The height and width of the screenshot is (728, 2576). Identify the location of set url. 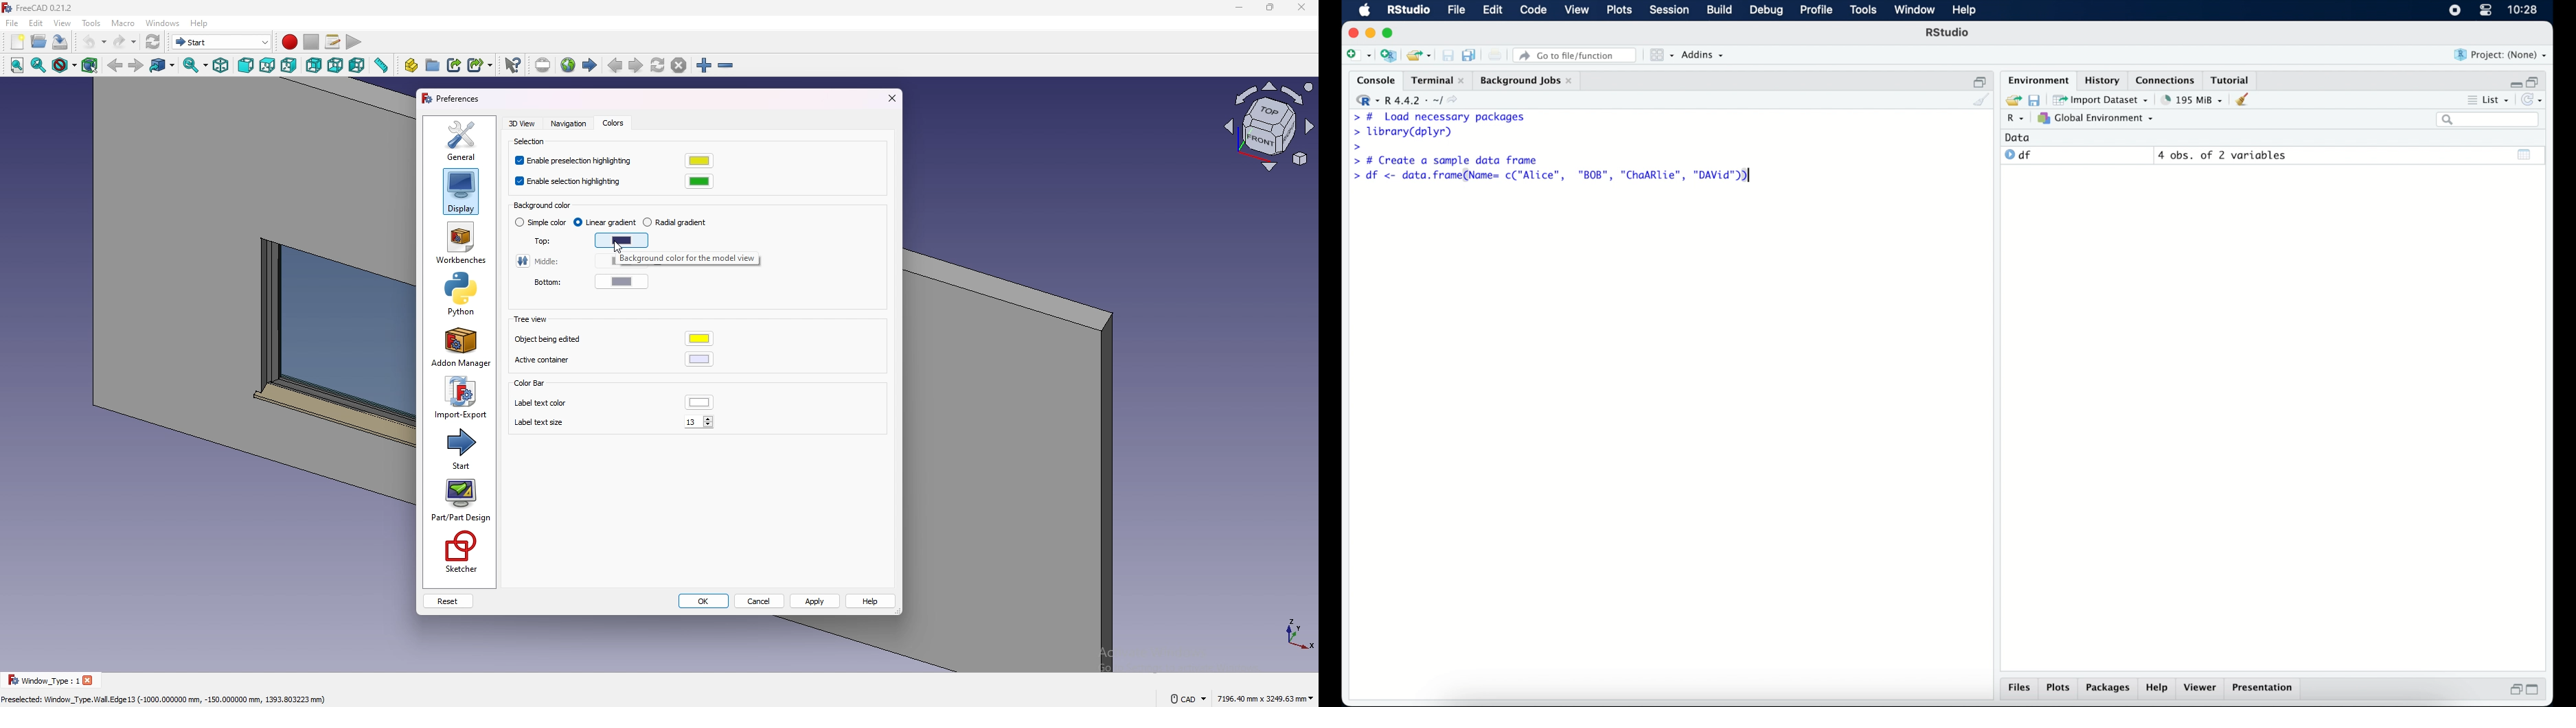
(543, 65).